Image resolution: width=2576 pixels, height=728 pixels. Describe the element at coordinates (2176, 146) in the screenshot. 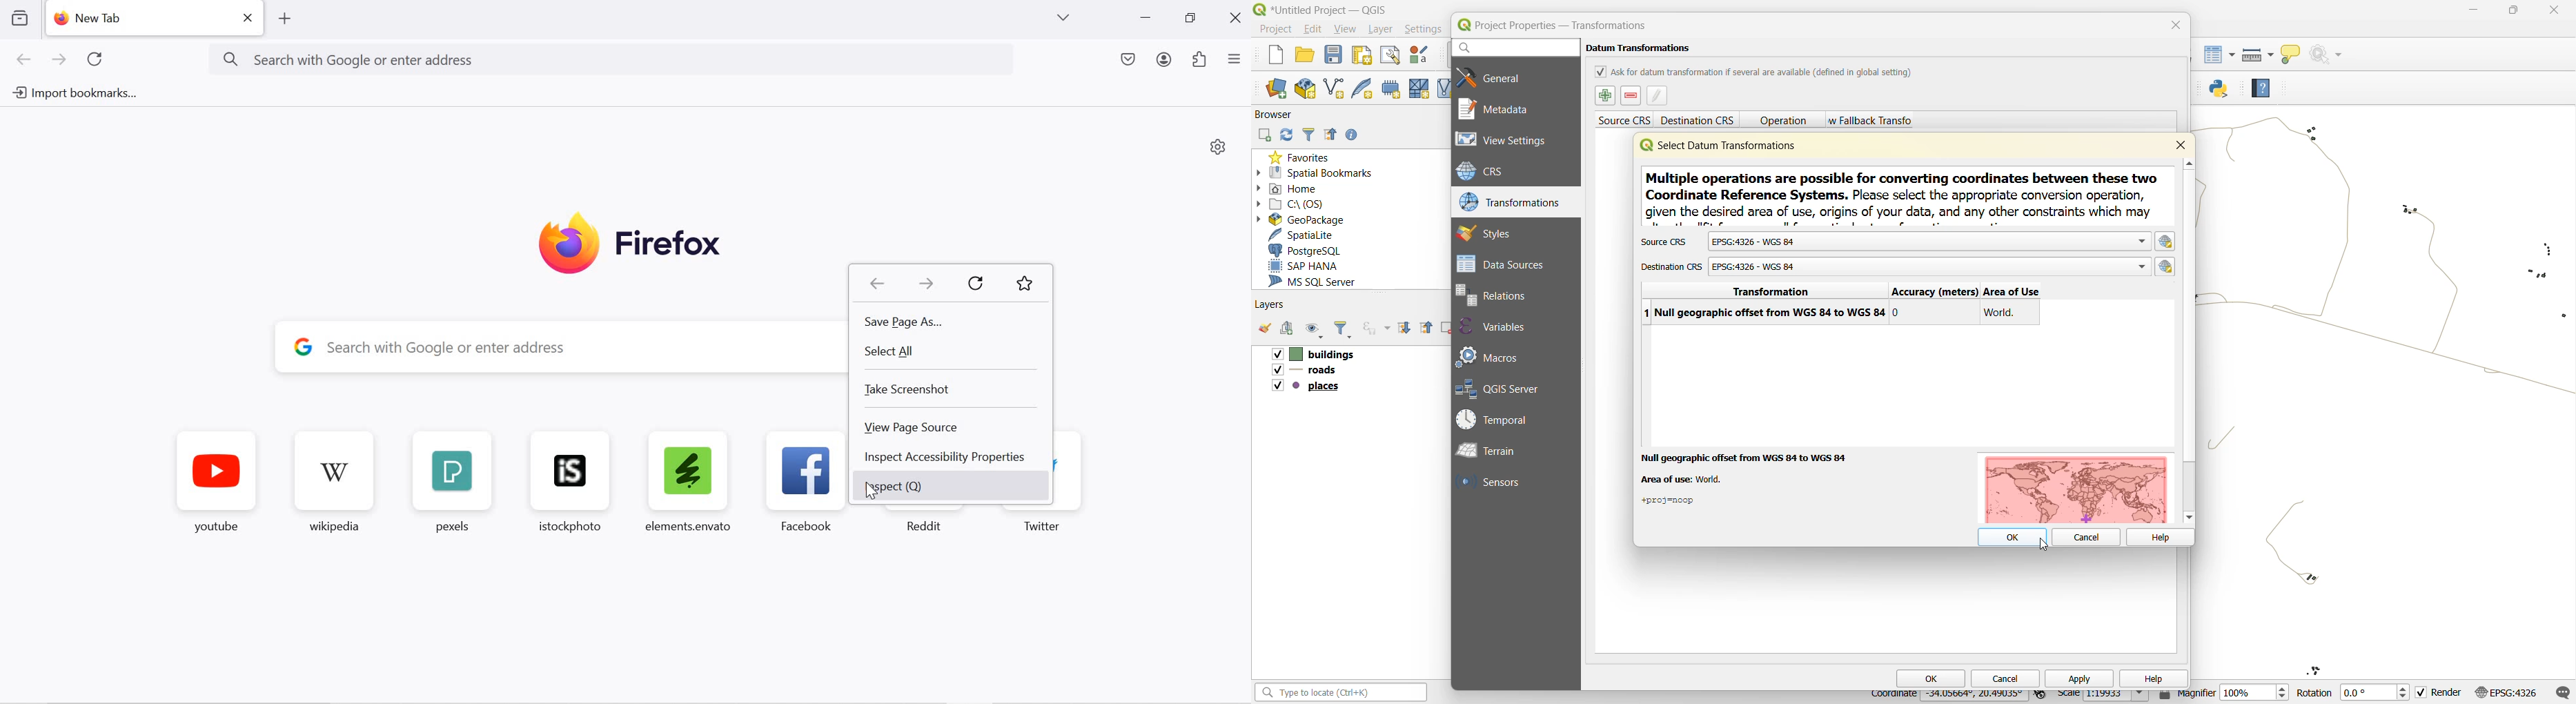

I see `close` at that location.